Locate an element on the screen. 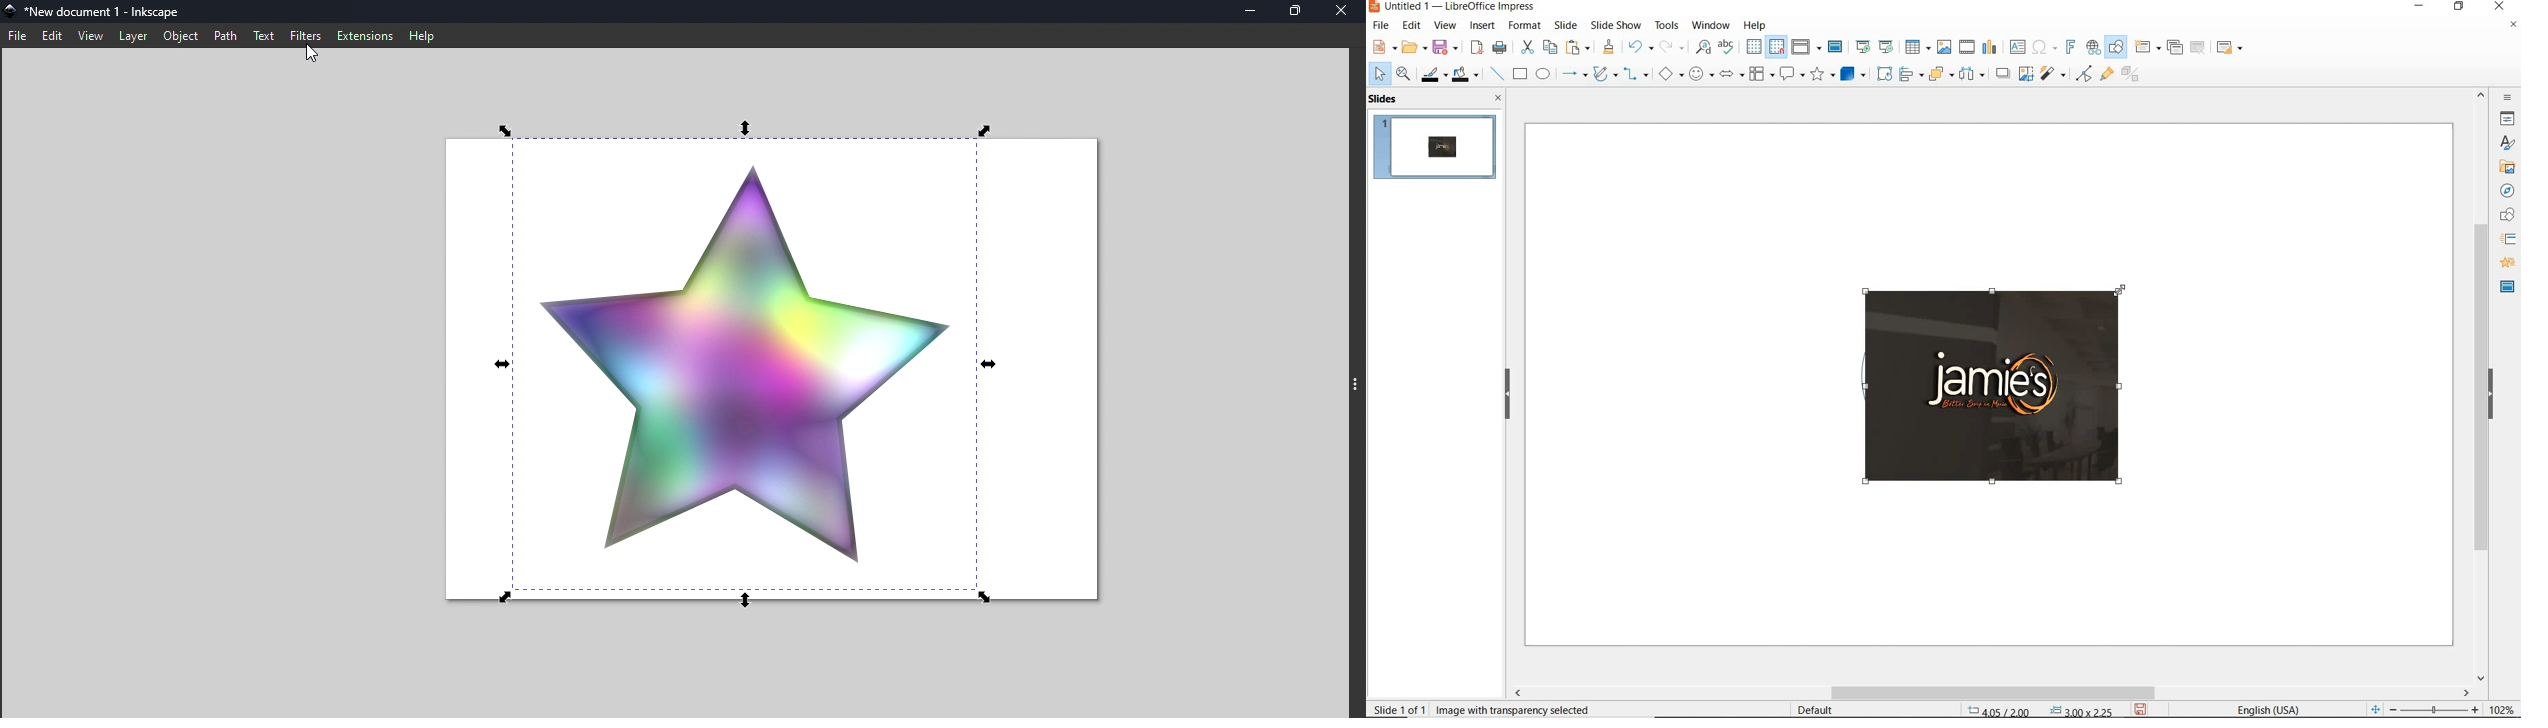 This screenshot has height=728, width=2548. insert is located at coordinates (1483, 27).